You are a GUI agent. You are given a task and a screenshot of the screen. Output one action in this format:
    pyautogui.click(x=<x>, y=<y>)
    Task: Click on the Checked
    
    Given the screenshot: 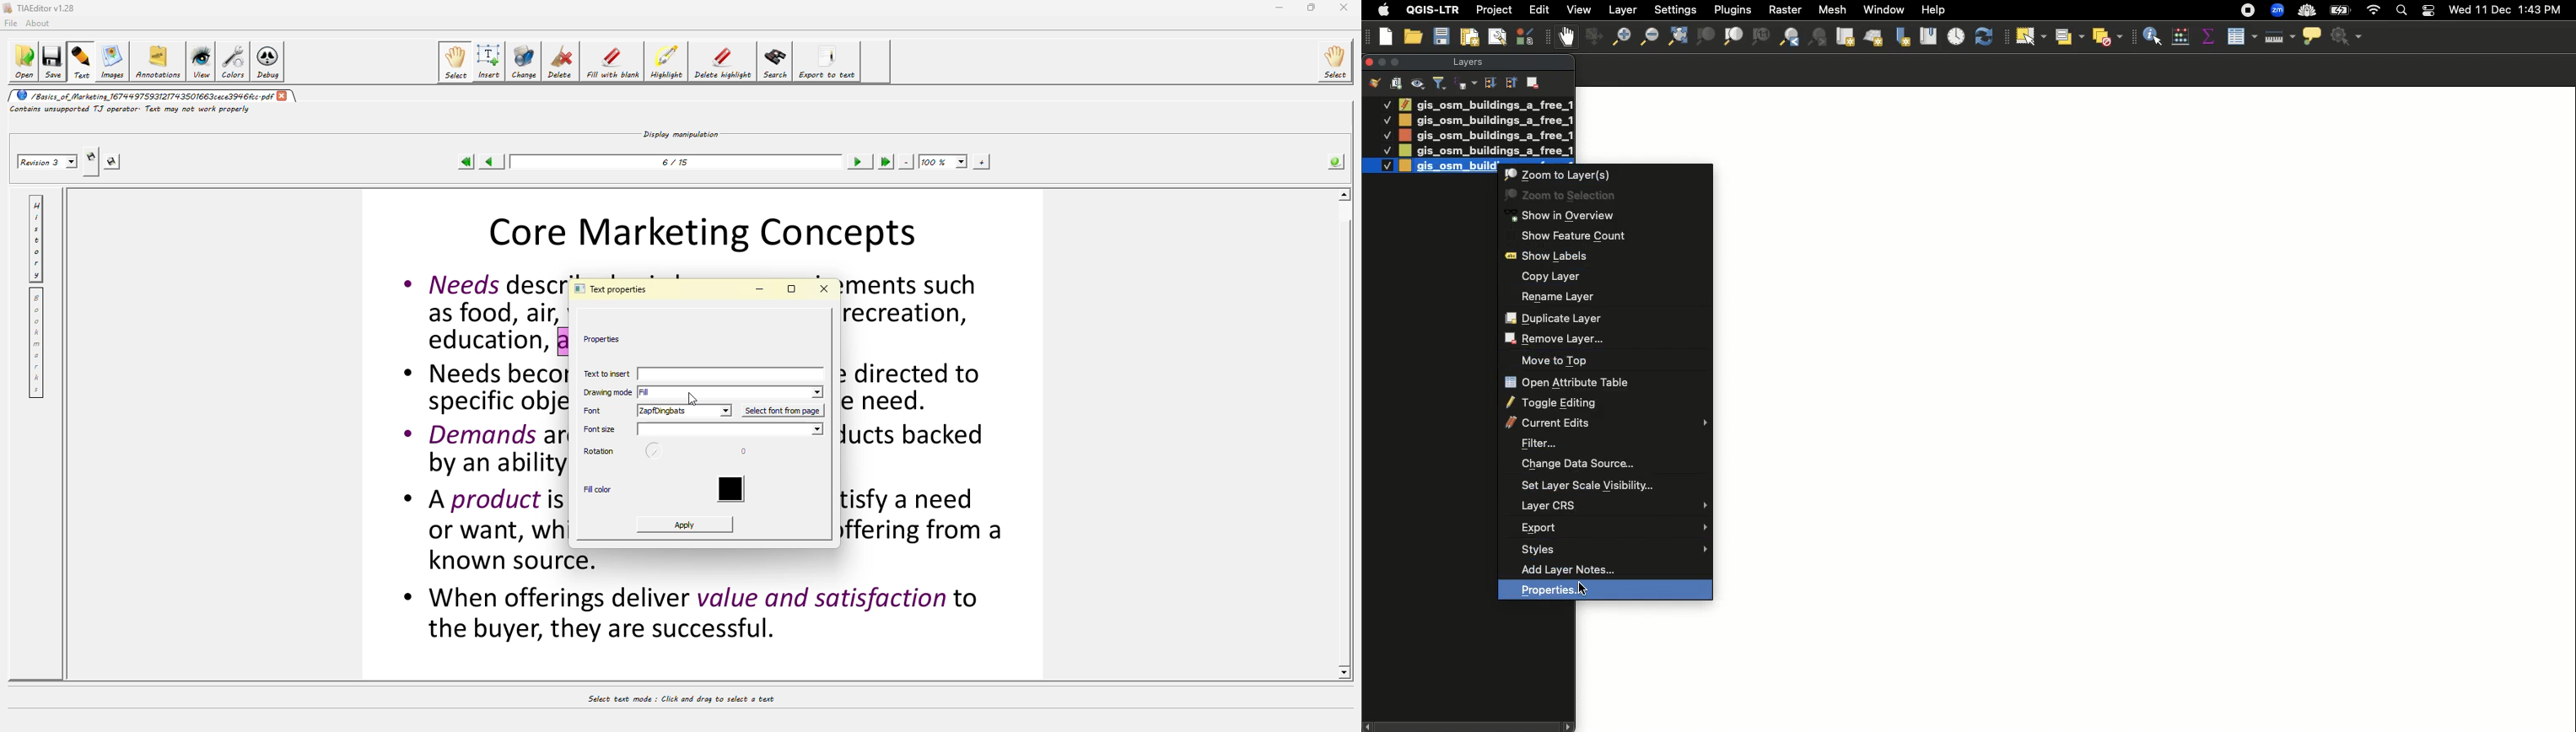 What is the action you would take?
    pyautogui.click(x=1385, y=150)
    